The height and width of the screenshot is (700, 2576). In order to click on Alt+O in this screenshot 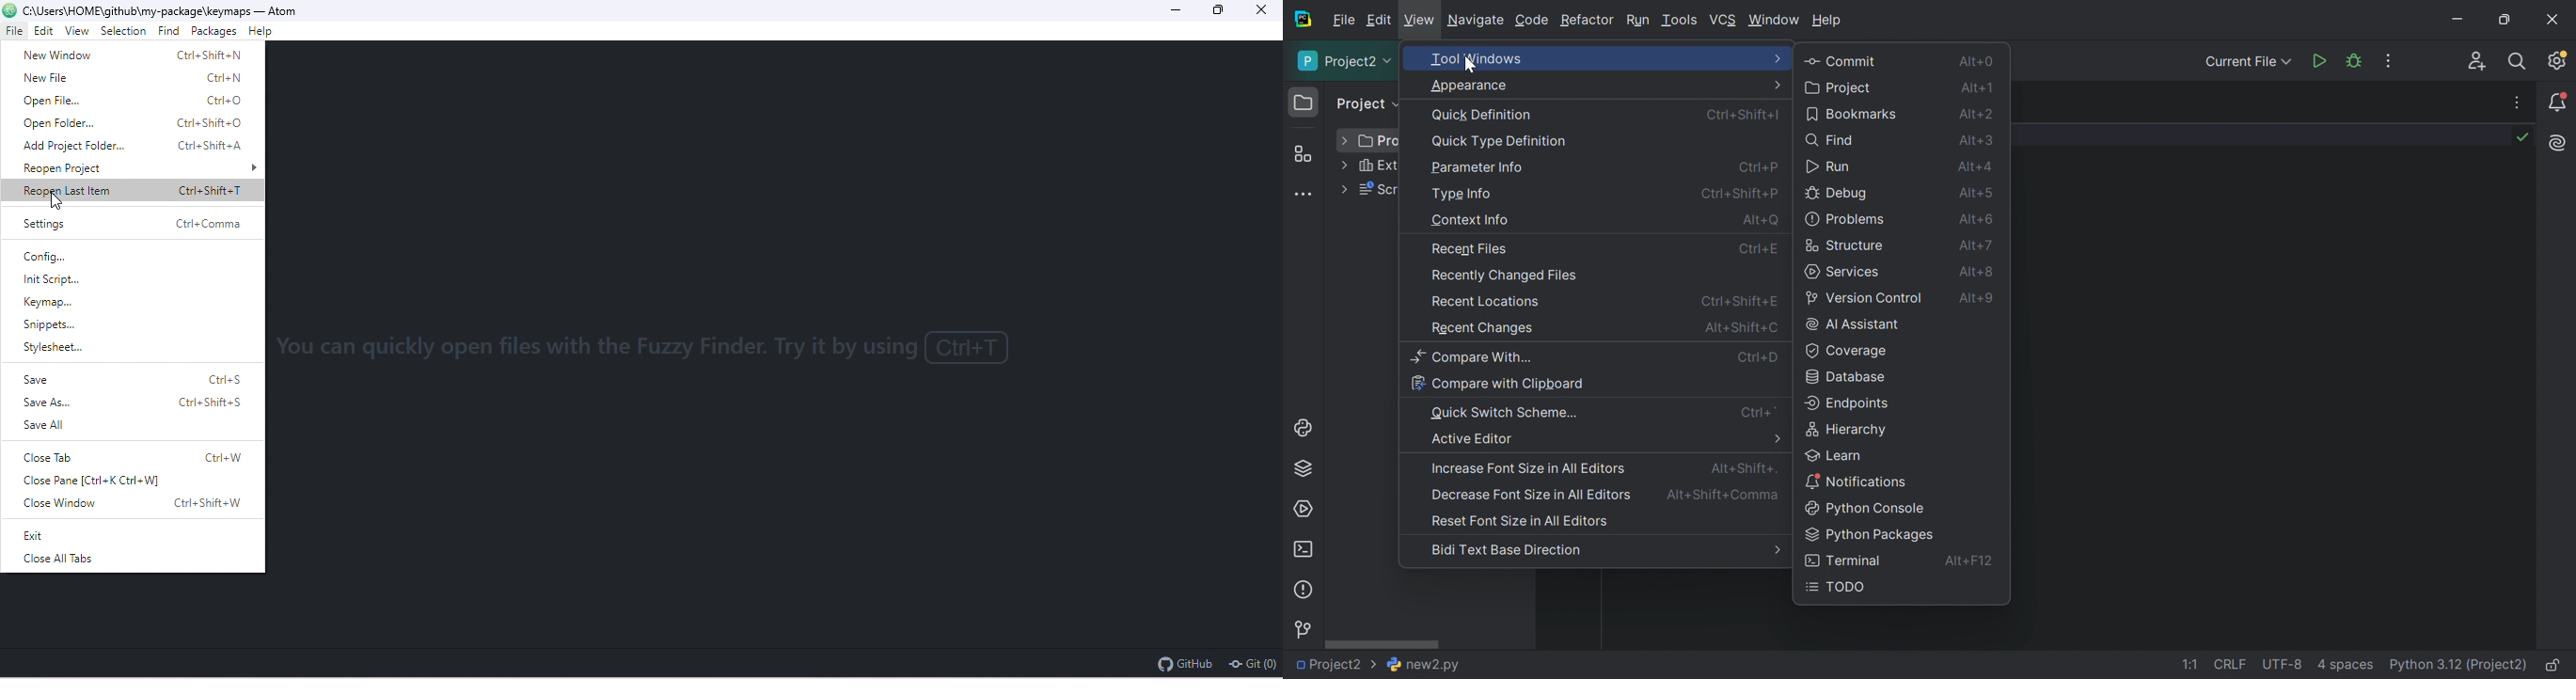, I will do `click(1760, 220)`.